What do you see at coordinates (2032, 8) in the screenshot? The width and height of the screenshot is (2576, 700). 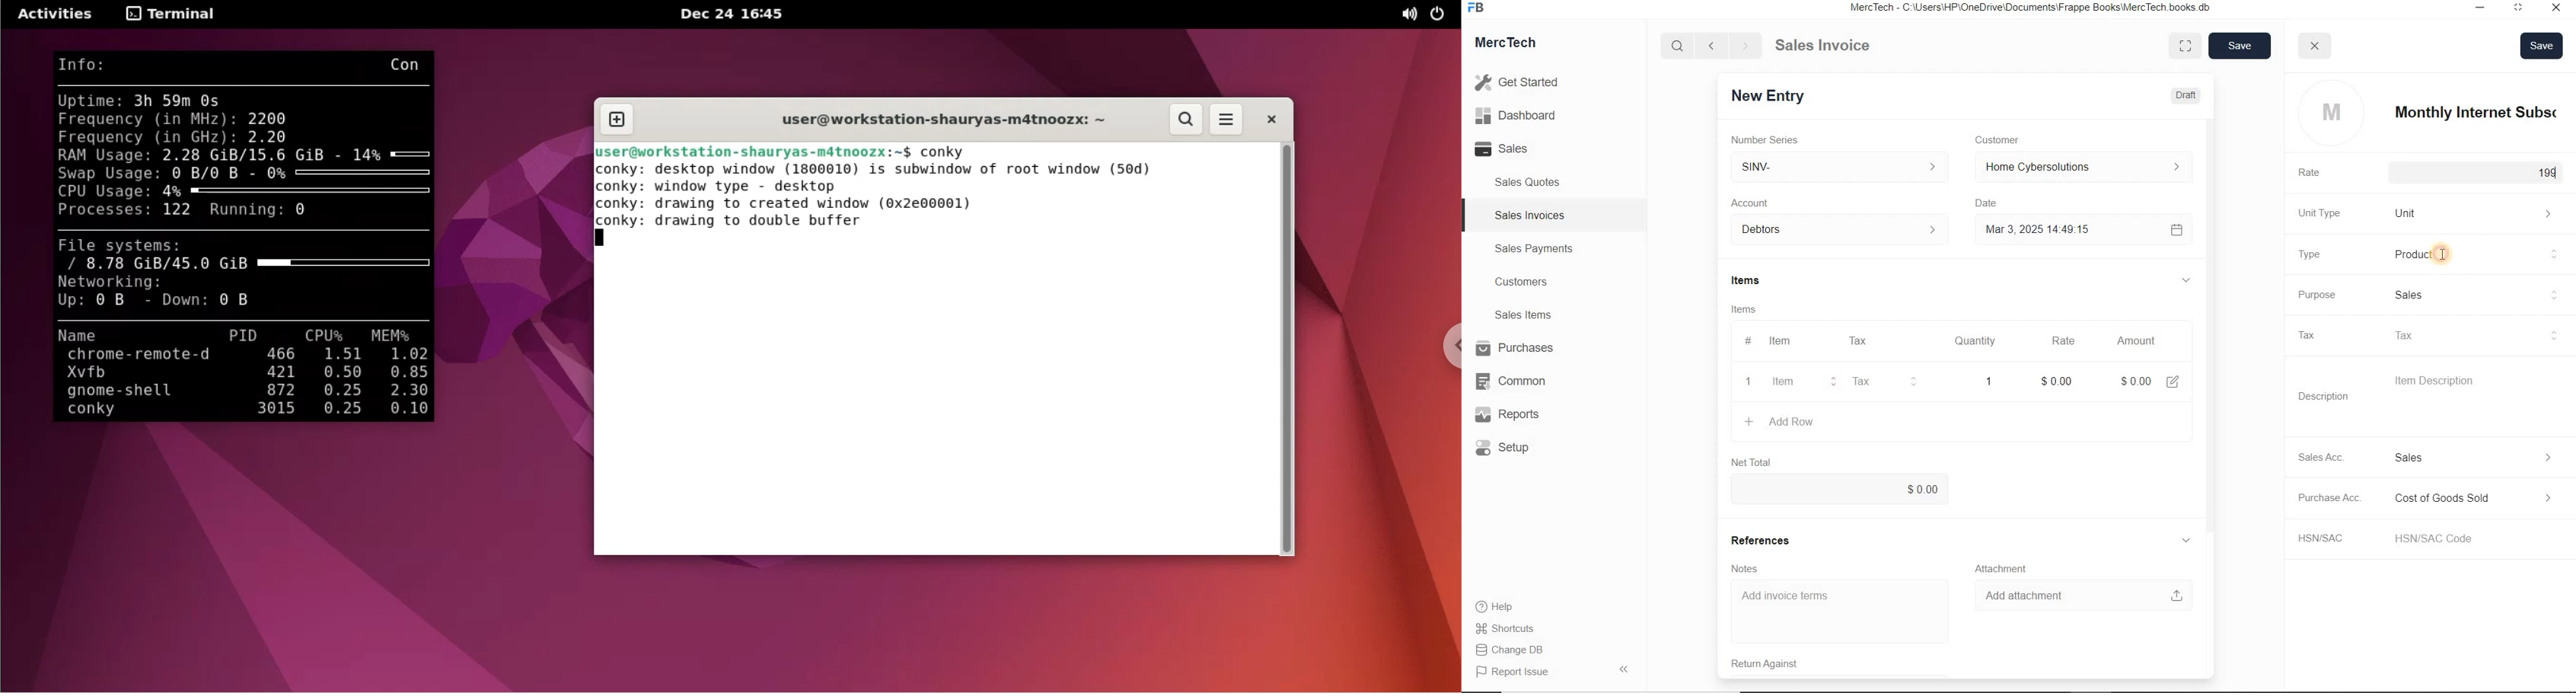 I see `MercTech - C:\Users\HP\OneDrive\Documents\Frappe Books\MercTech books db` at bounding box center [2032, 8].